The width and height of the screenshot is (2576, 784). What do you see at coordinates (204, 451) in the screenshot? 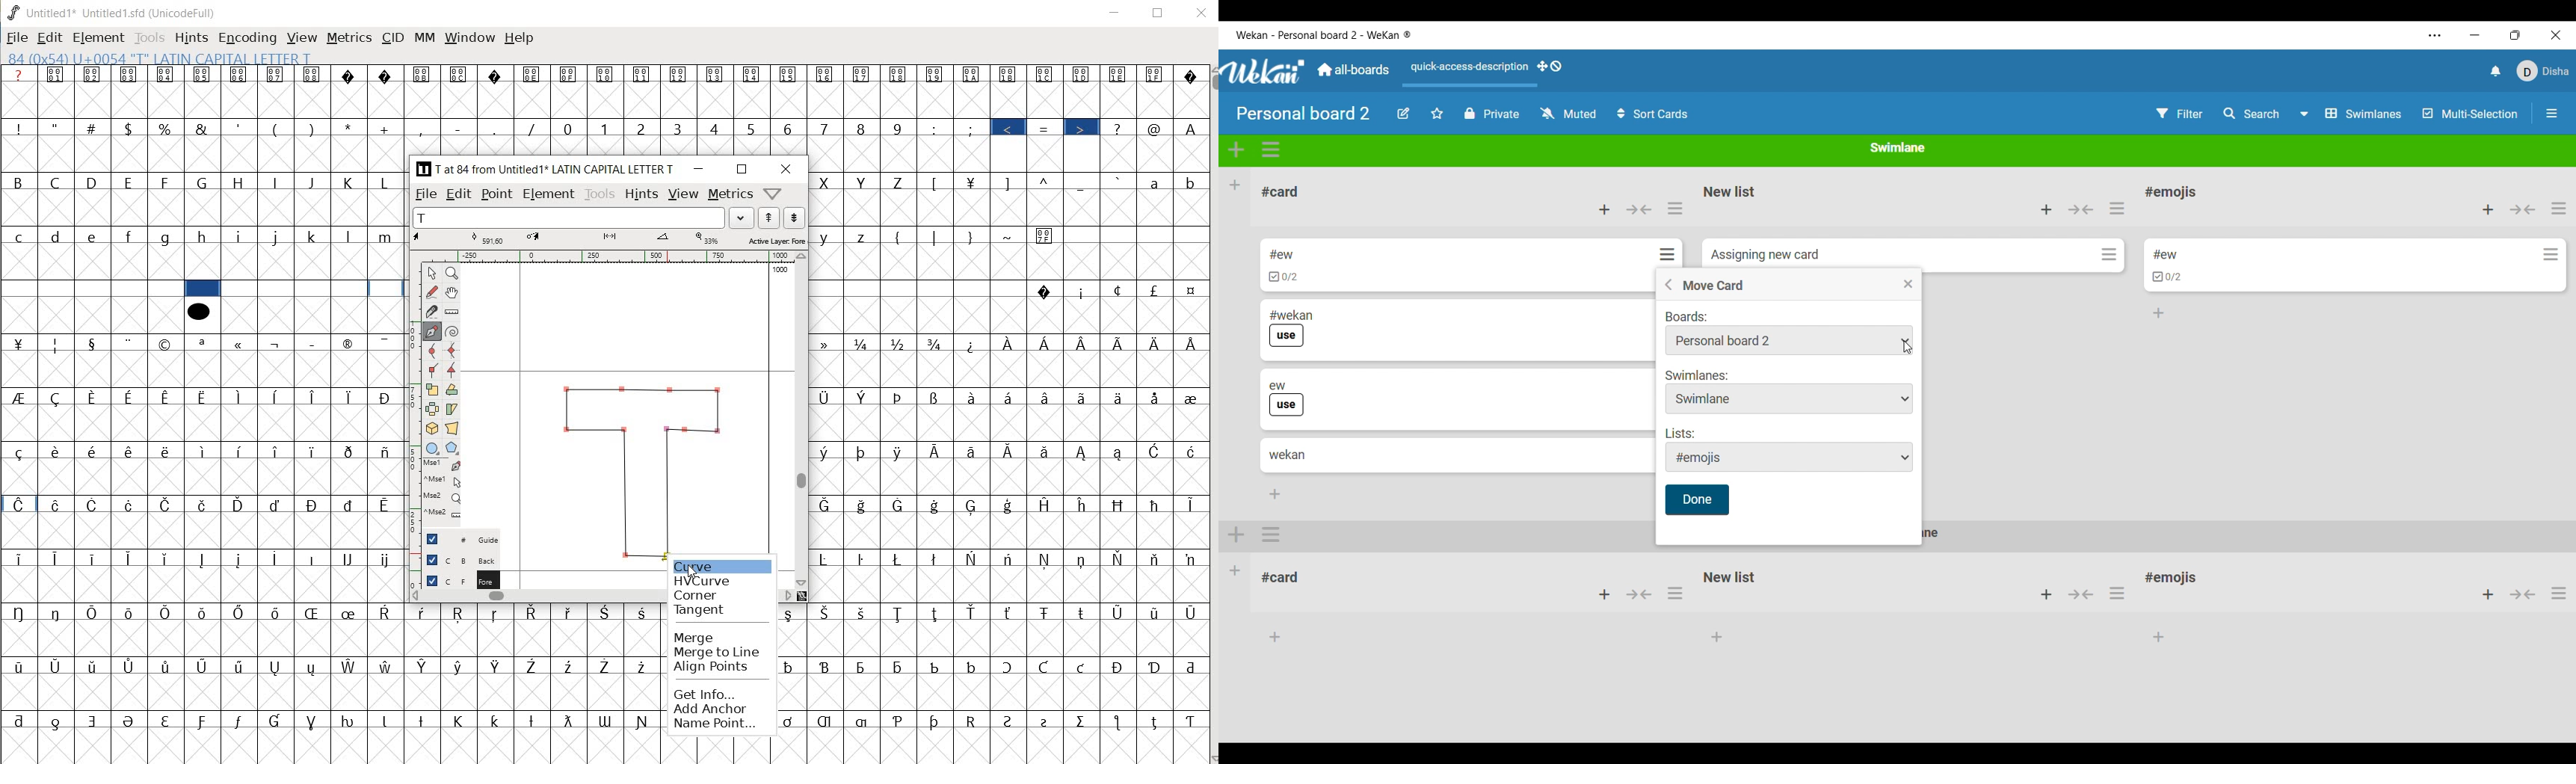
I see `Symbol` at bounding box center [204, 451].